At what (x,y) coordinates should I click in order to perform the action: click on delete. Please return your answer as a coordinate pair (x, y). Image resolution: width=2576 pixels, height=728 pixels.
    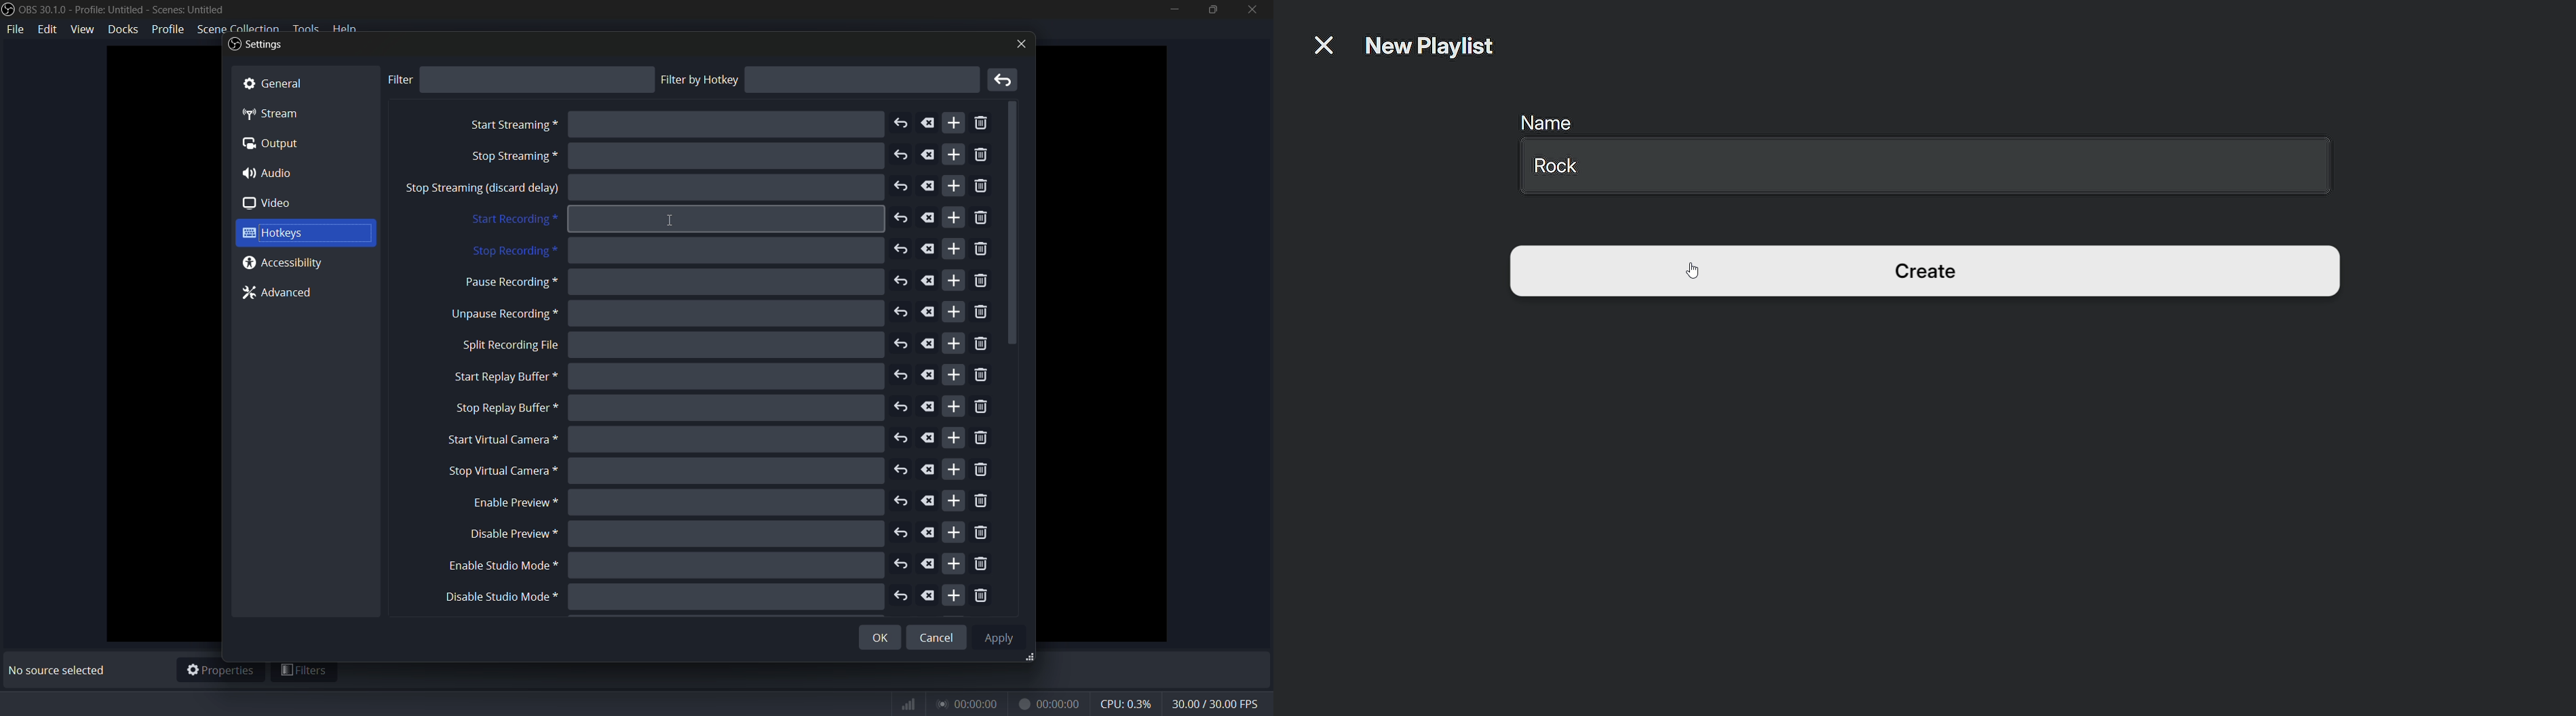
    Looking at the image, I should click on (929, 533).